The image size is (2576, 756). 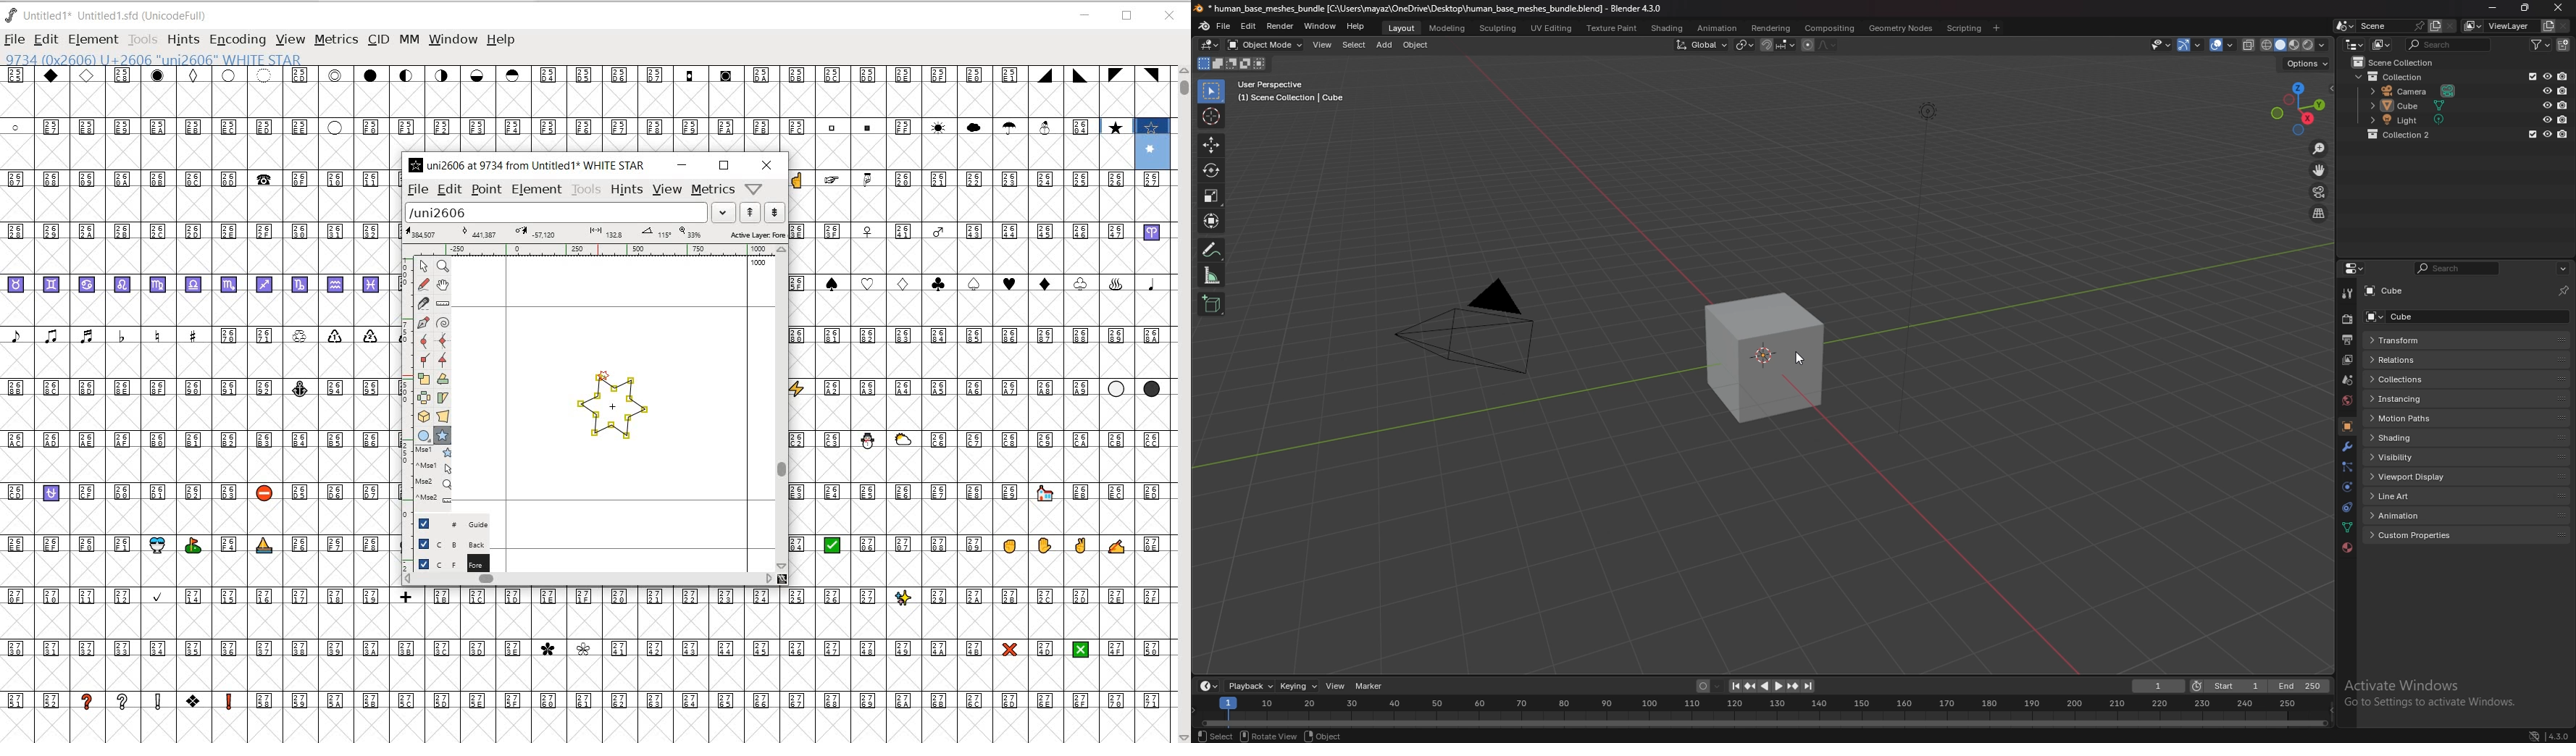 I want to click on user perspective, so click(x=1288, y=92).